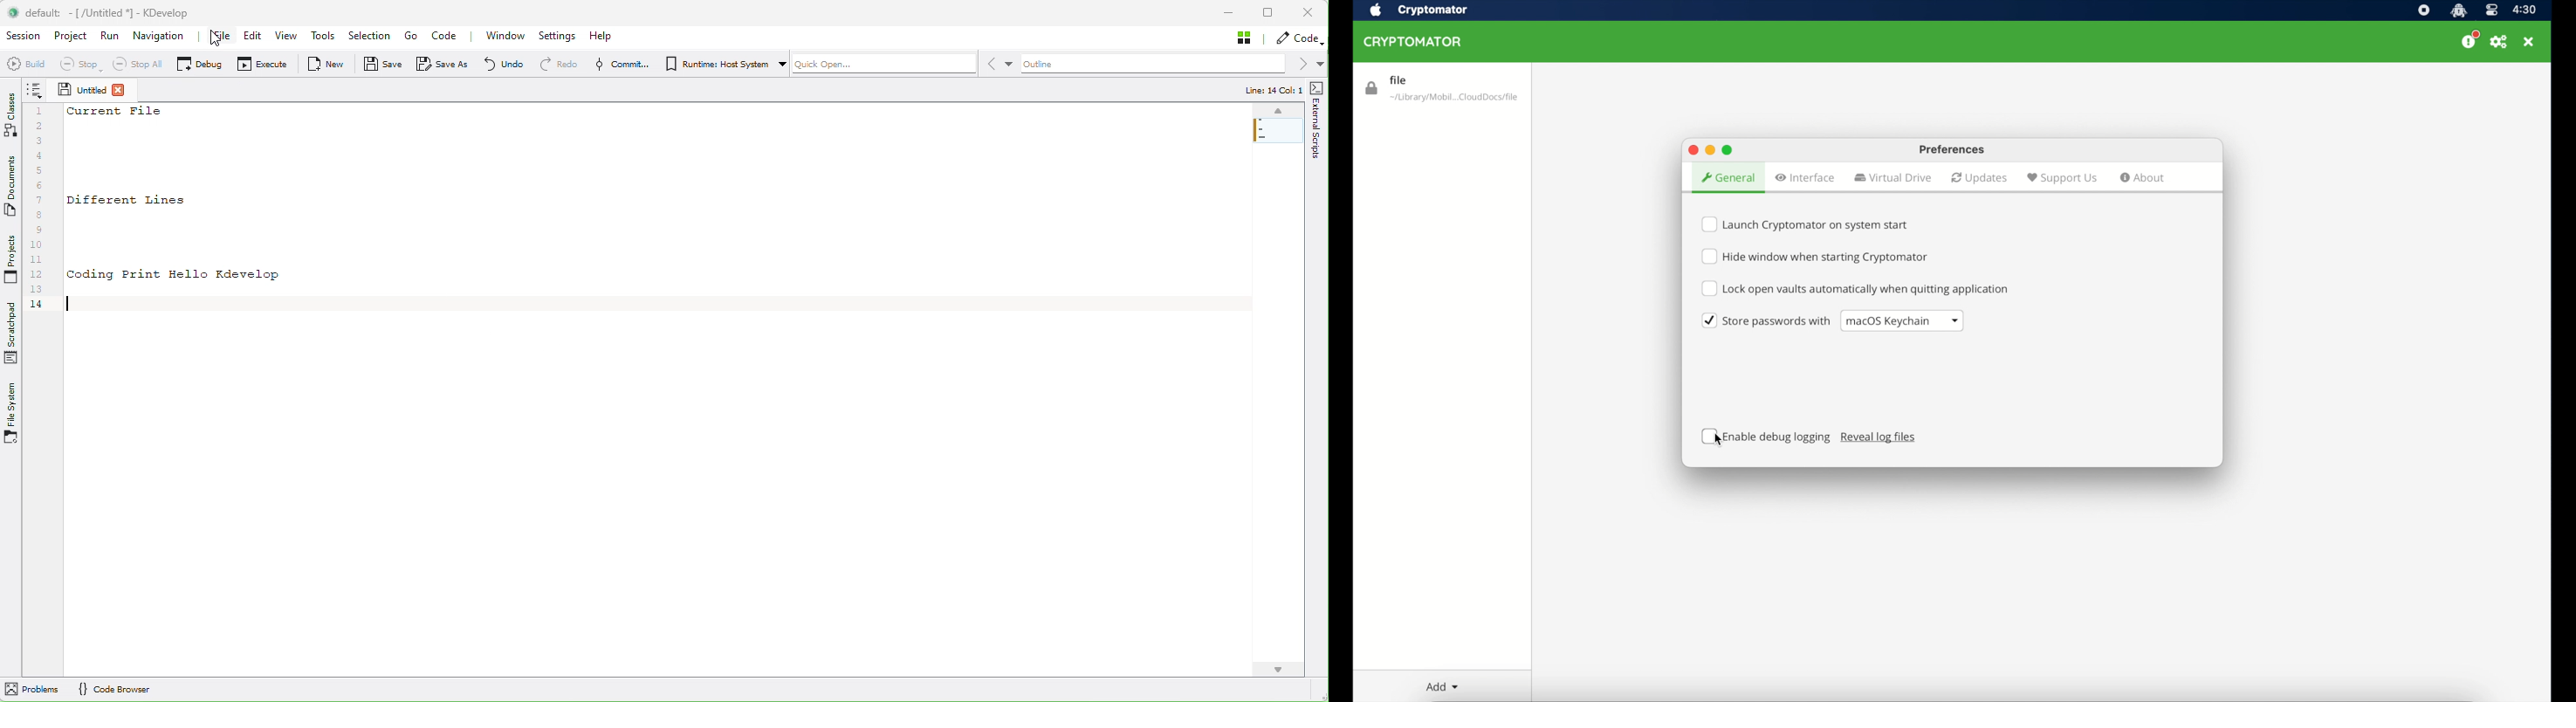  What do you see at coordinates (111, 35) in the screenshot?
I see `Run` at bounding box center [111, 35].